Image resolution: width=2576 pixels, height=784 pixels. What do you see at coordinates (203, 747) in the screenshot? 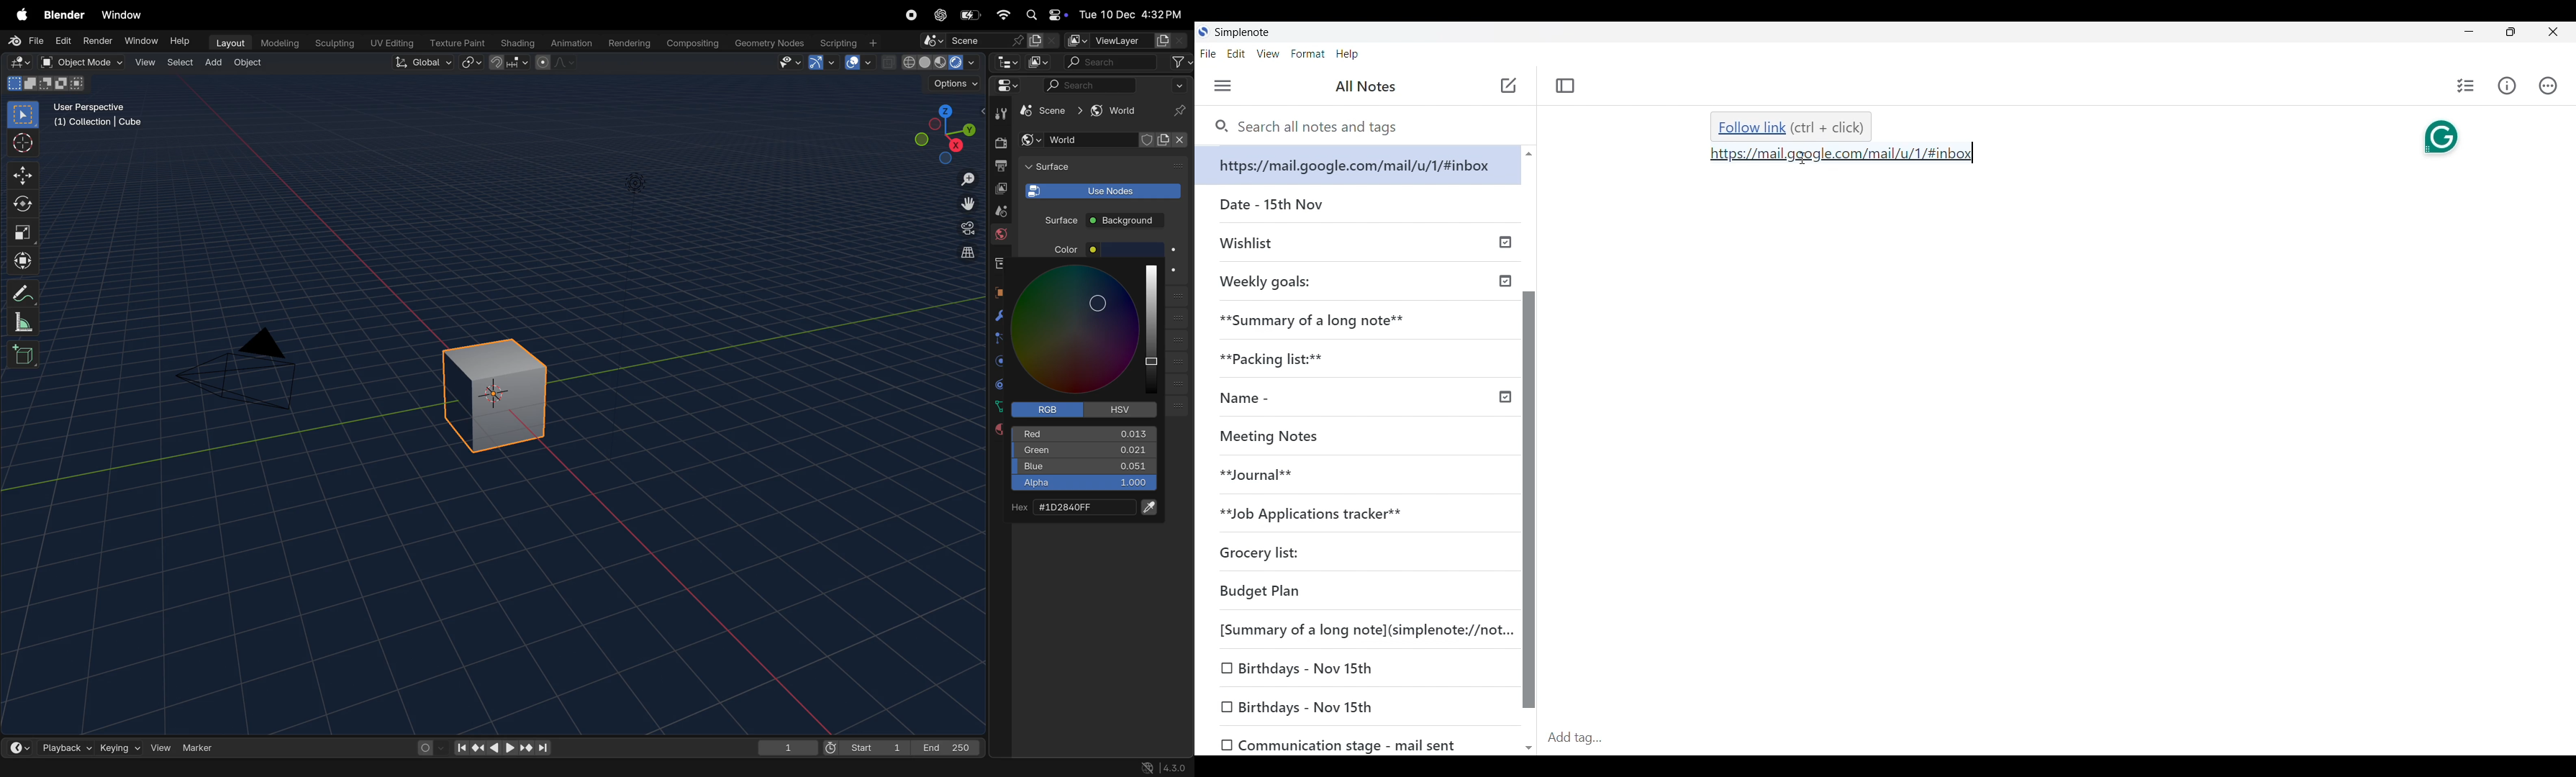
I see `marker` at bounding box center [203, 747].